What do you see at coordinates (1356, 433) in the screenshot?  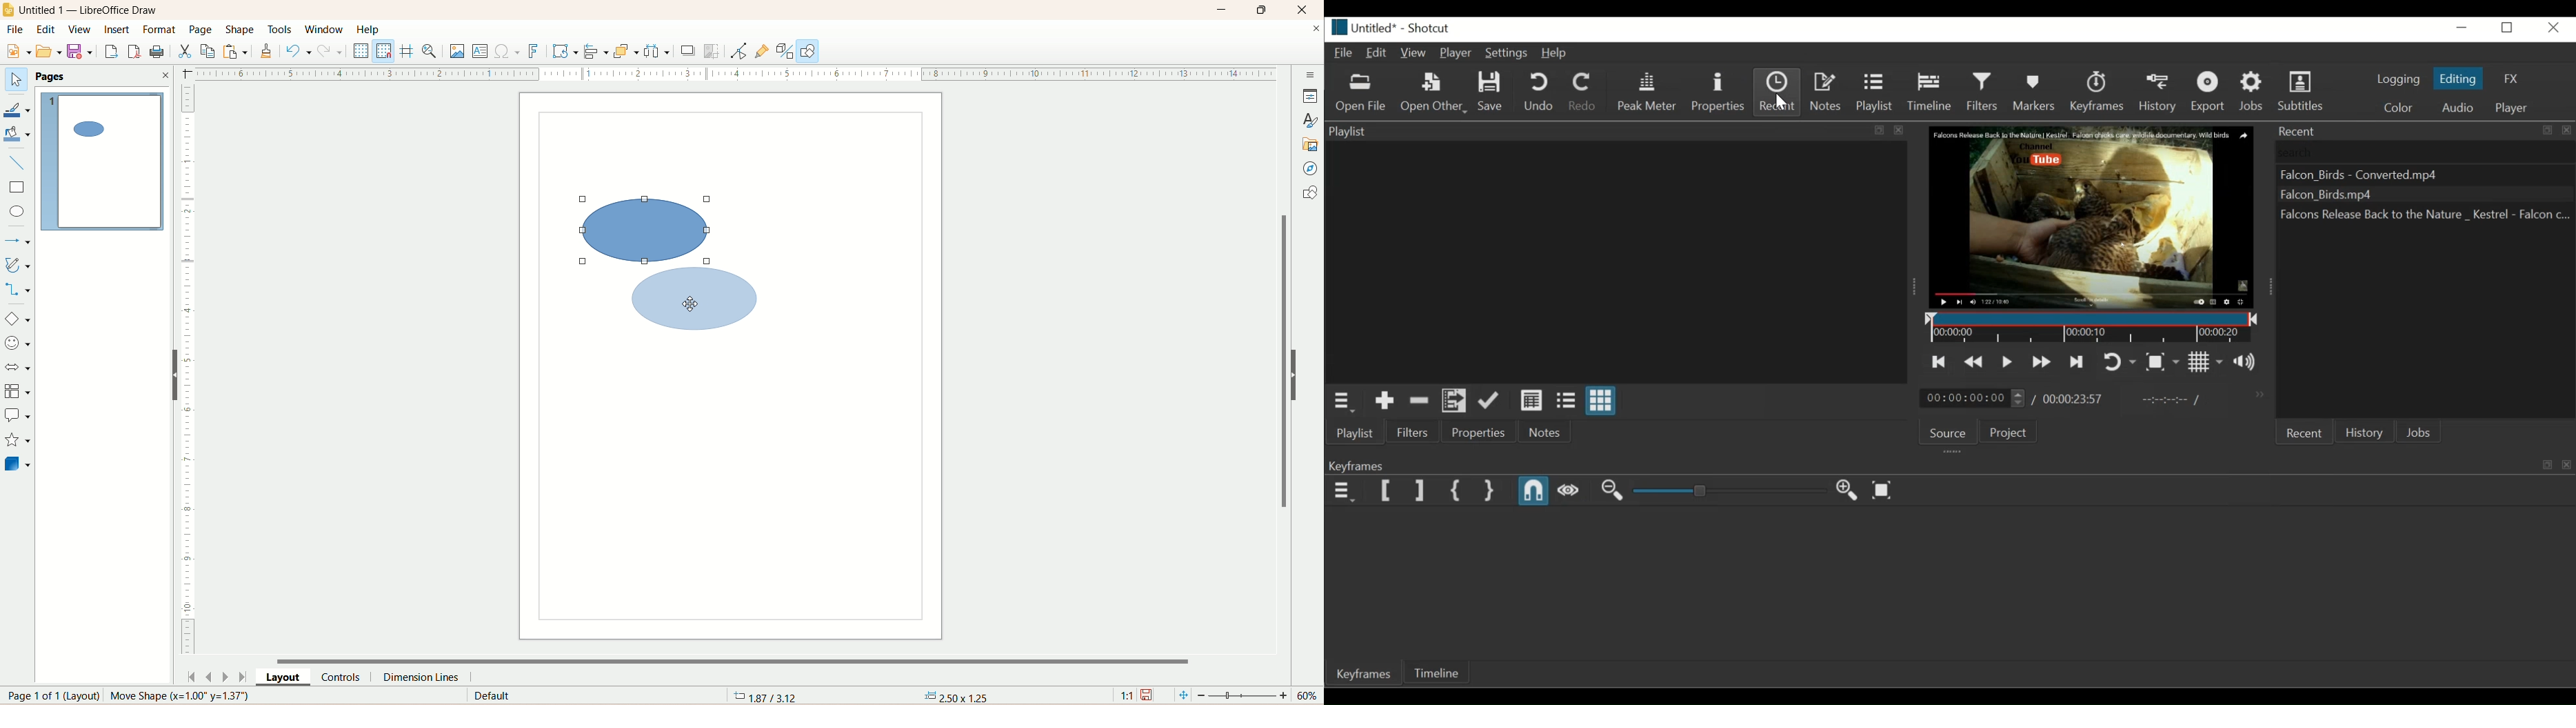 I see `Playlist` at bounding box center [1356, 433].